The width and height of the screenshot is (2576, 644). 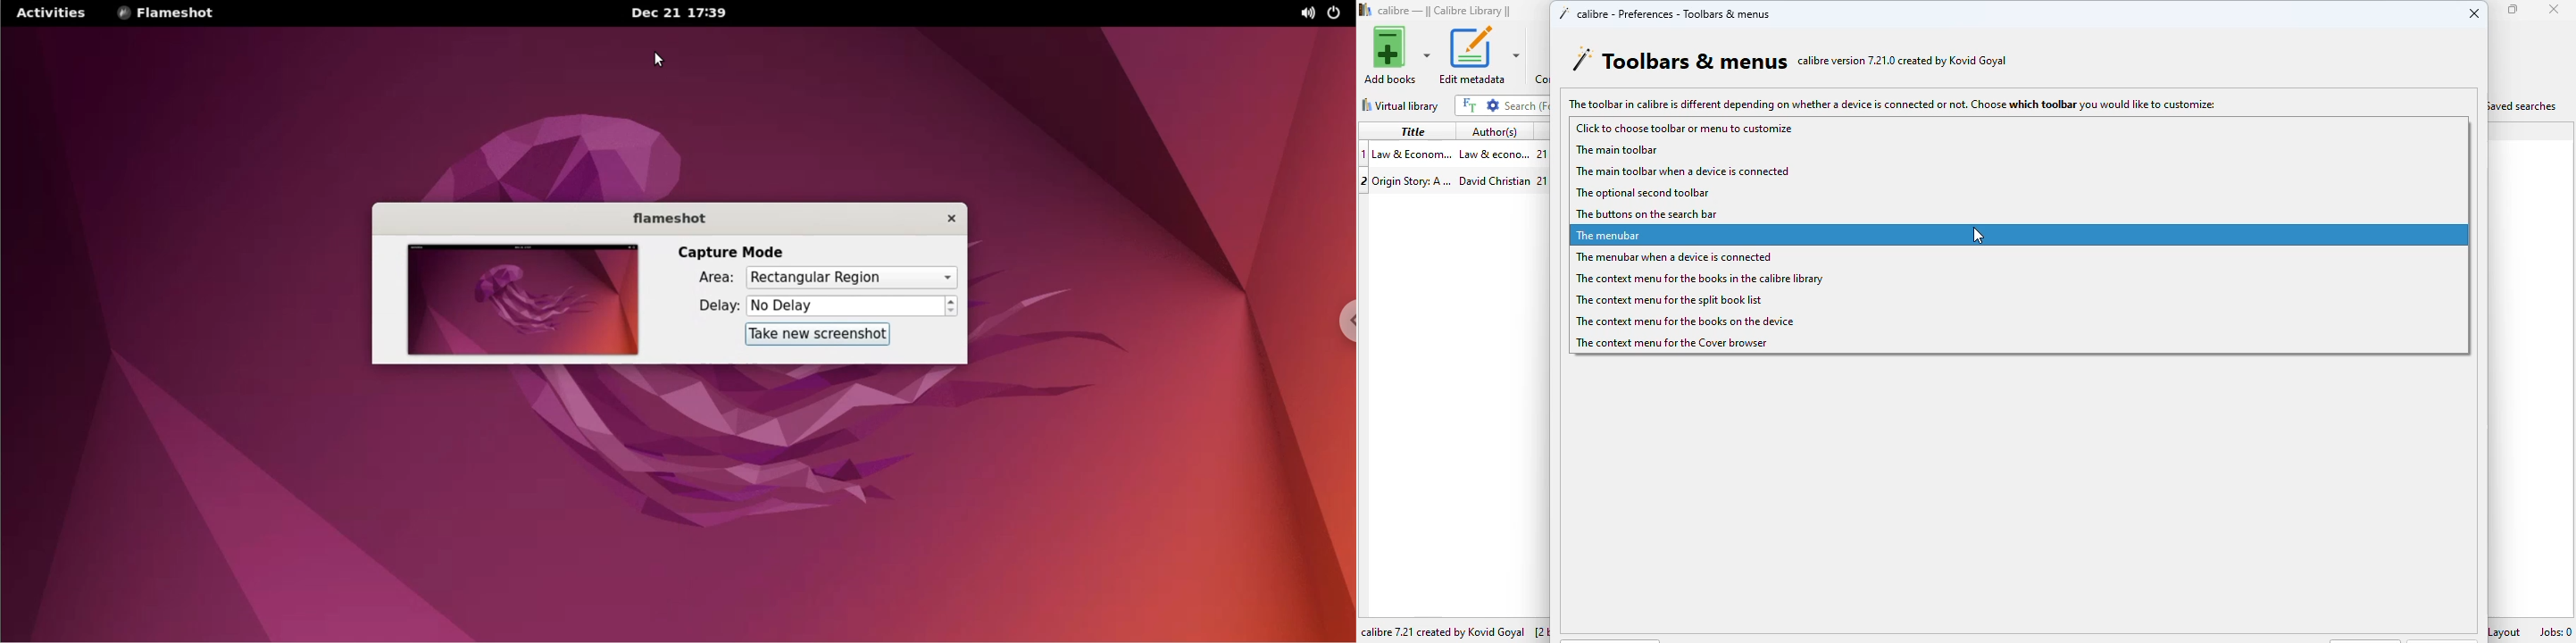 I want to click on logo, so click(x=1366, y=9).